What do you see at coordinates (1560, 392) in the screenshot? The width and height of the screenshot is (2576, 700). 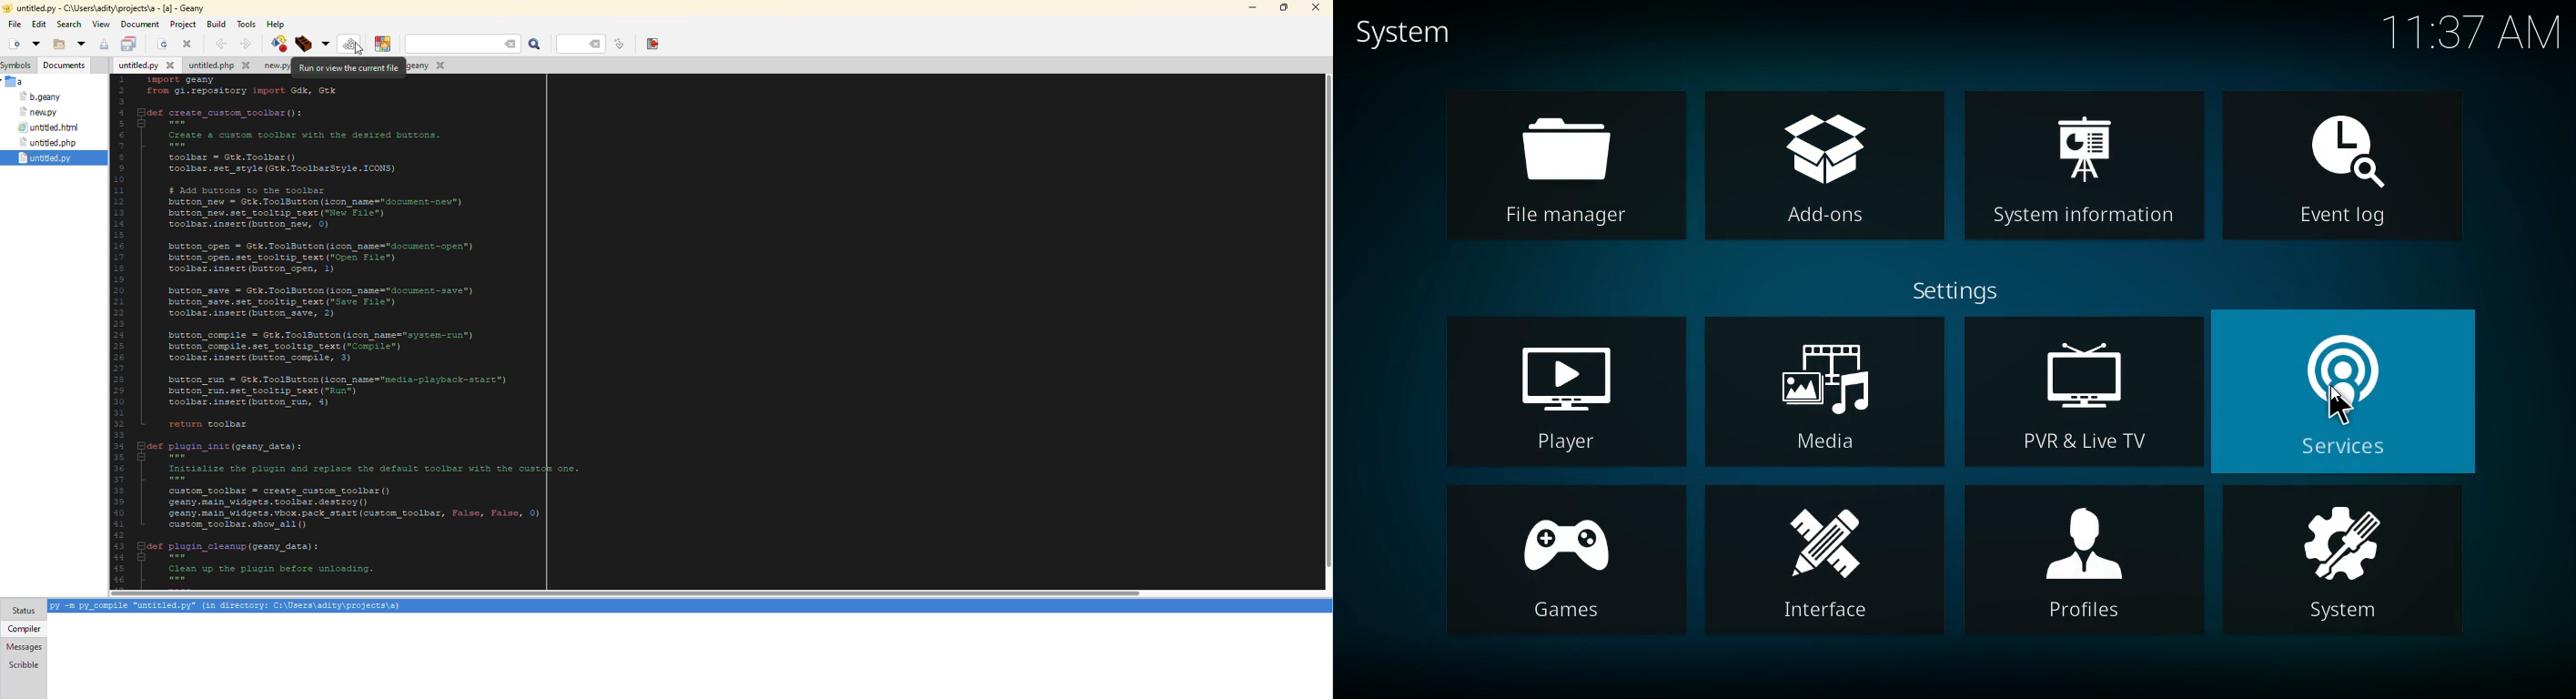 I see `player` at bounding box center [1560, 392].